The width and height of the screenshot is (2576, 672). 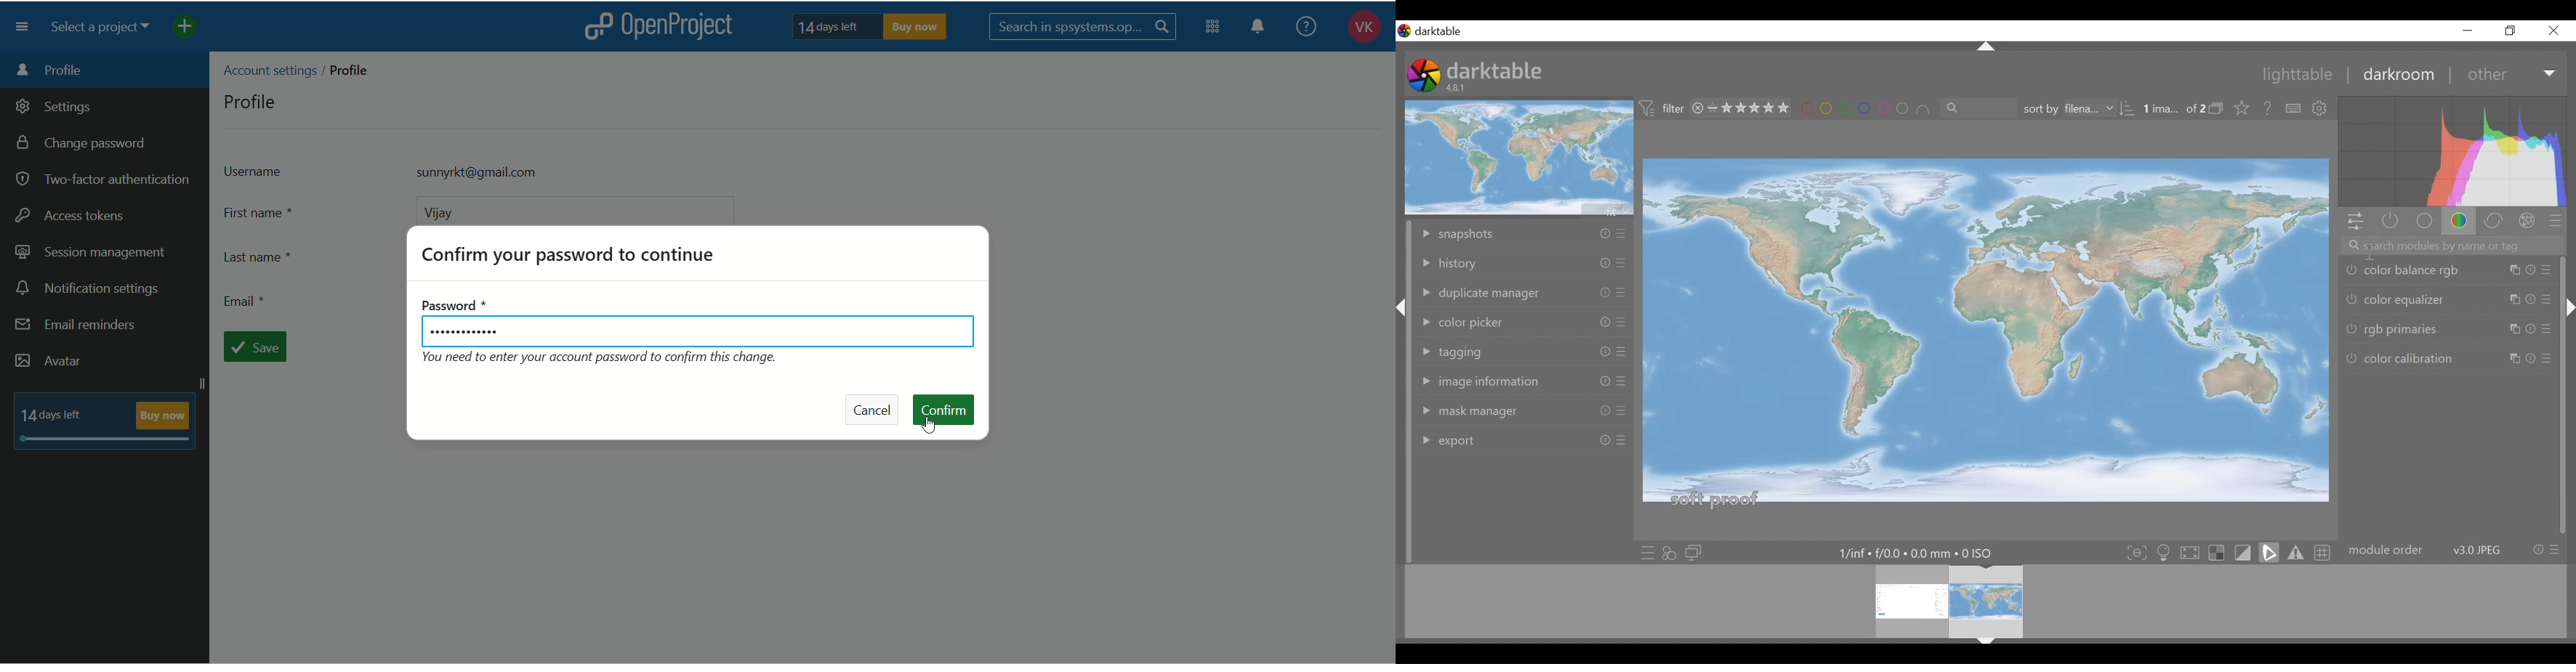 What do you see at coordinates (613, 363) in the screenshot?
I see `text` at bounding box center [613, 363].